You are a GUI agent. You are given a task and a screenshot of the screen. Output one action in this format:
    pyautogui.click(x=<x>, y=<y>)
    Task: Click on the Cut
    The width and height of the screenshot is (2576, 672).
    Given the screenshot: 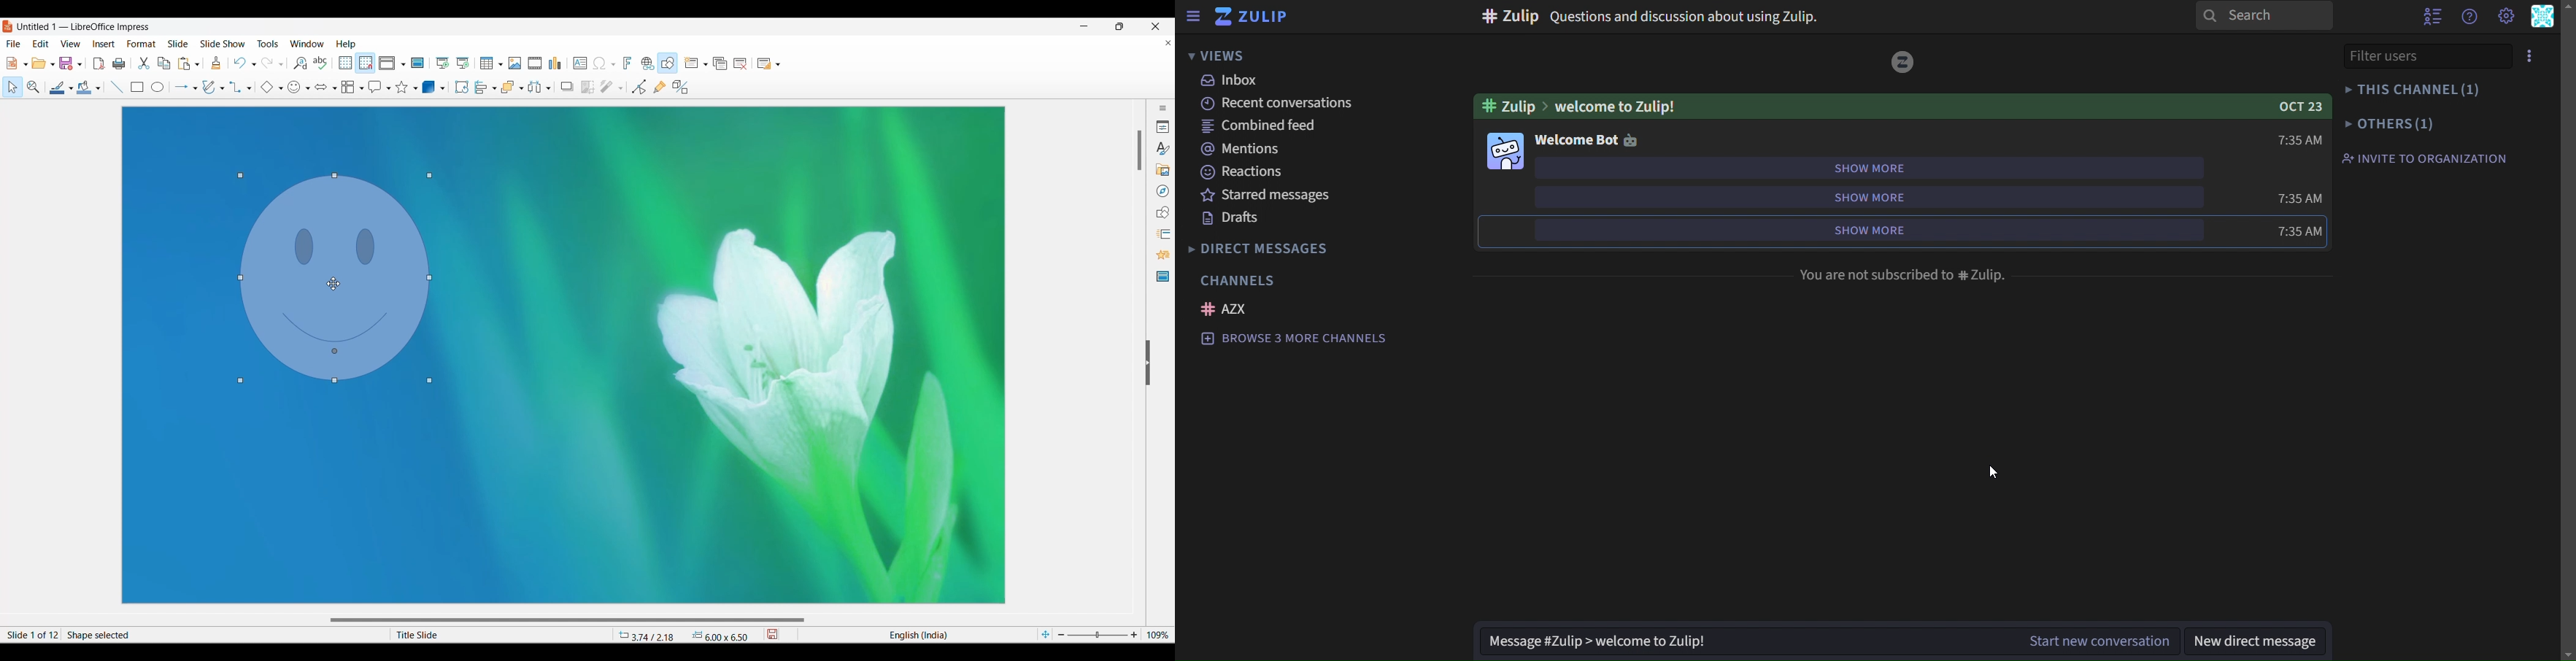 What is the action you would take?
    pyautogui.click(x=144, y=63)
    